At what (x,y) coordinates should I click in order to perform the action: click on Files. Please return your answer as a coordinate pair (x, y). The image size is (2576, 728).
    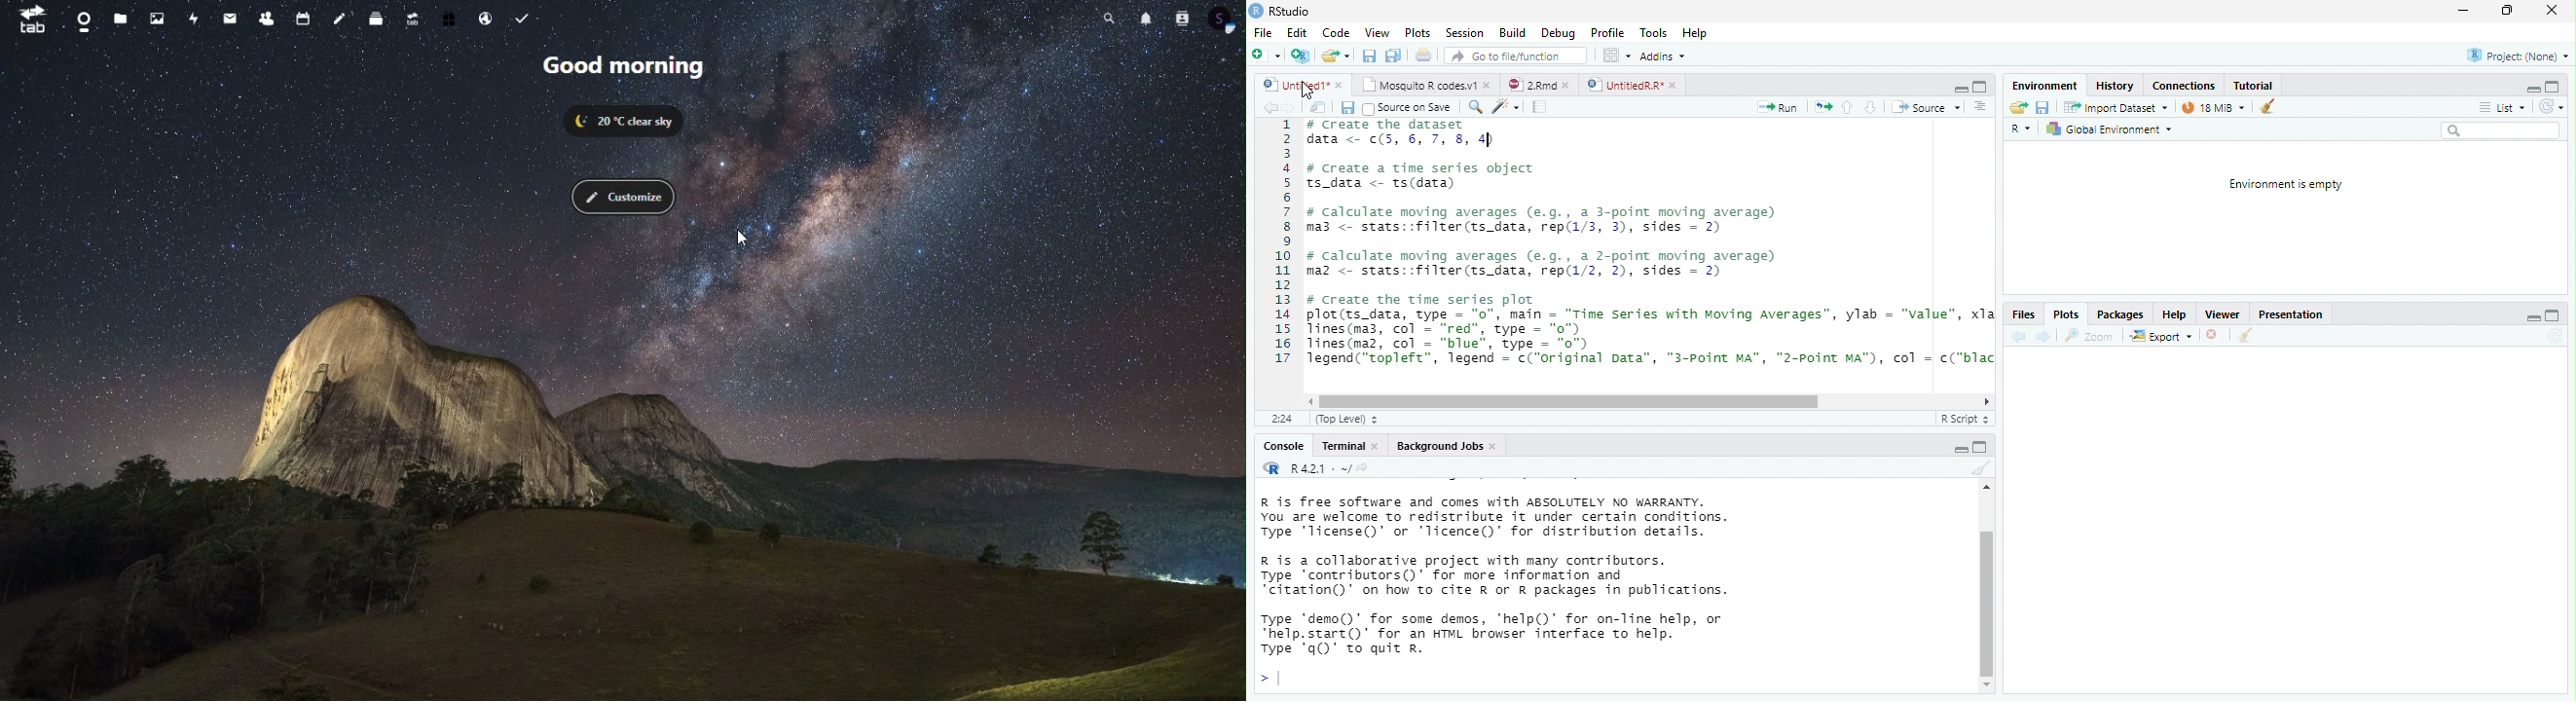
    Looking at the image, I should click on (2022, 315).